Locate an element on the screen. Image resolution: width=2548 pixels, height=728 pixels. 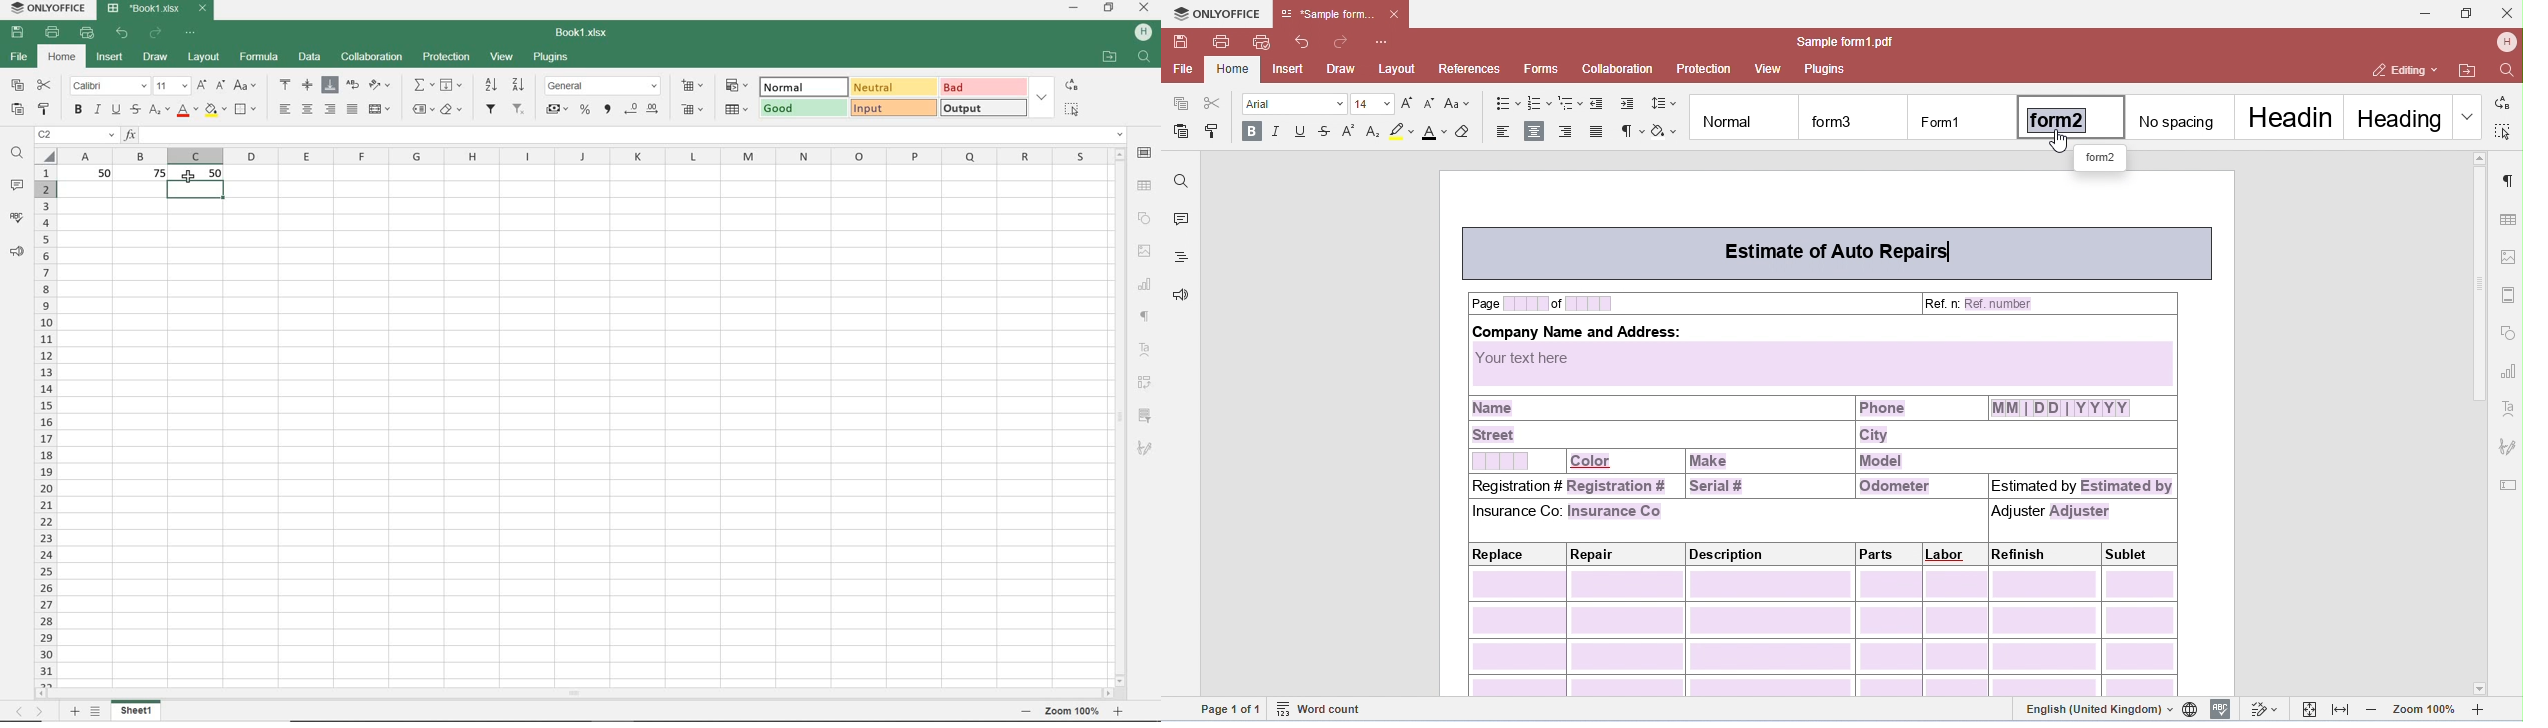
list of sheets is located at coordinates (96, 712).